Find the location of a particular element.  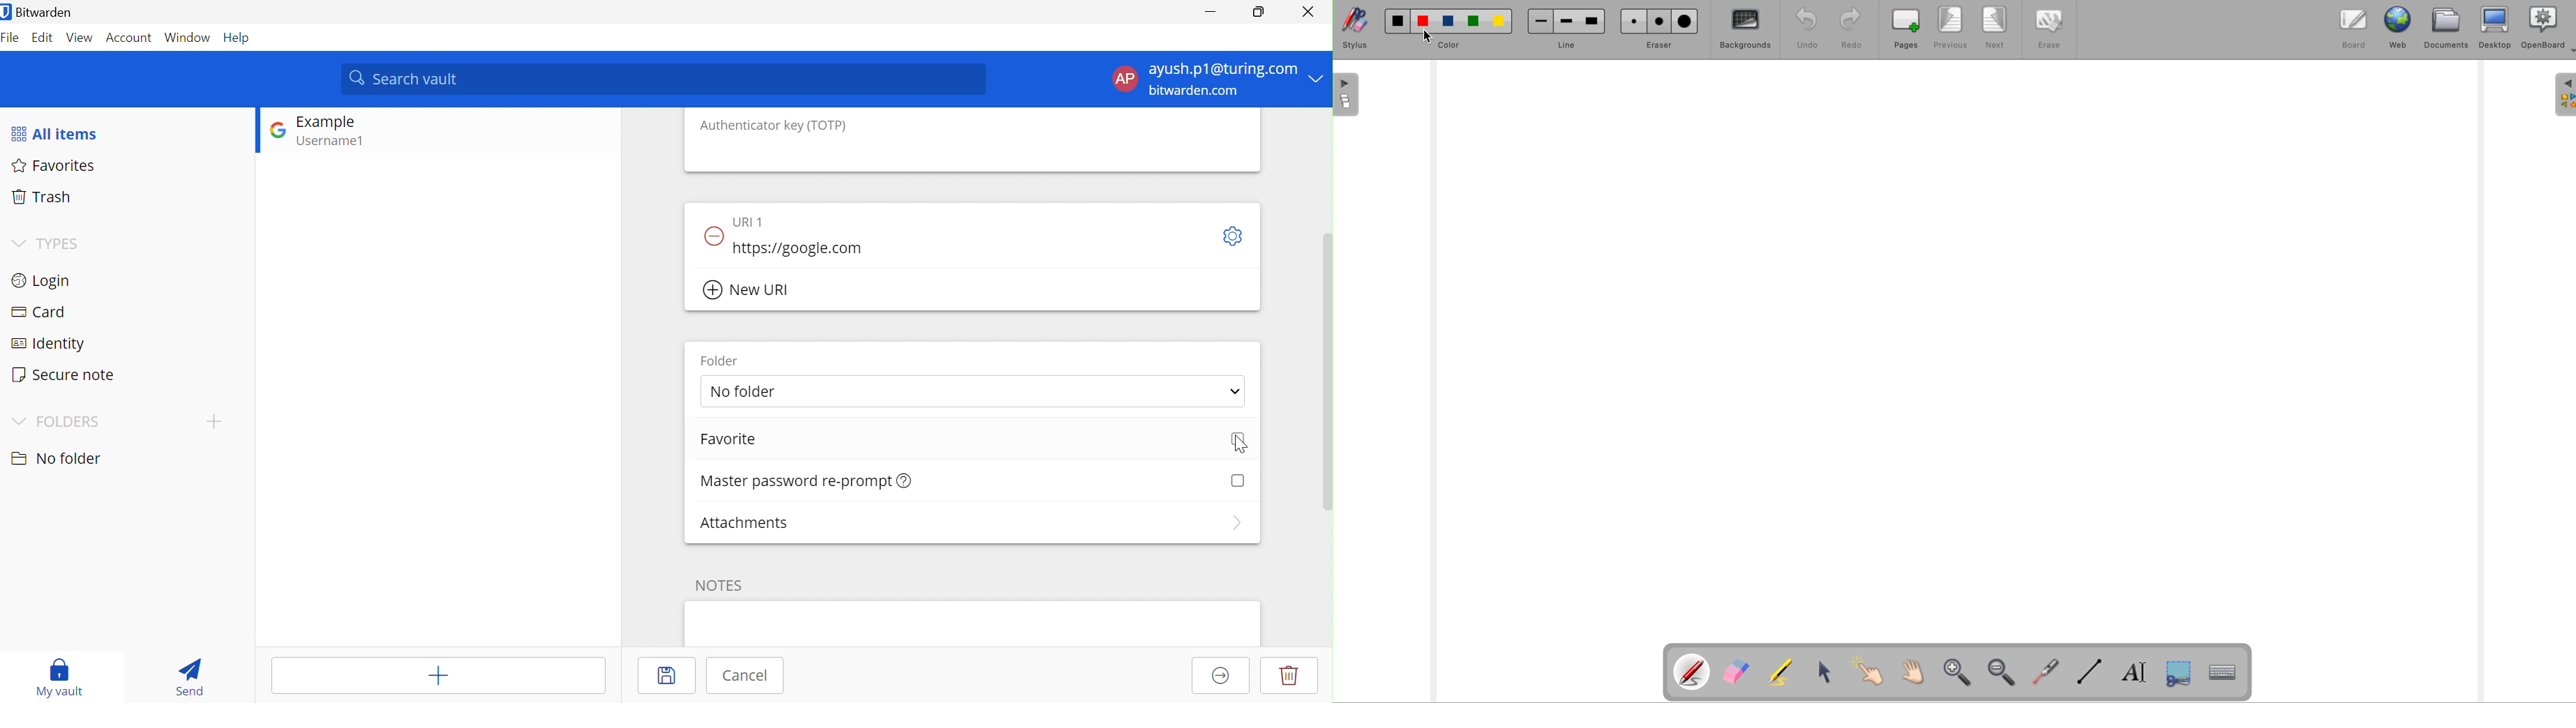

Remove is located at coordinates (712, 236).